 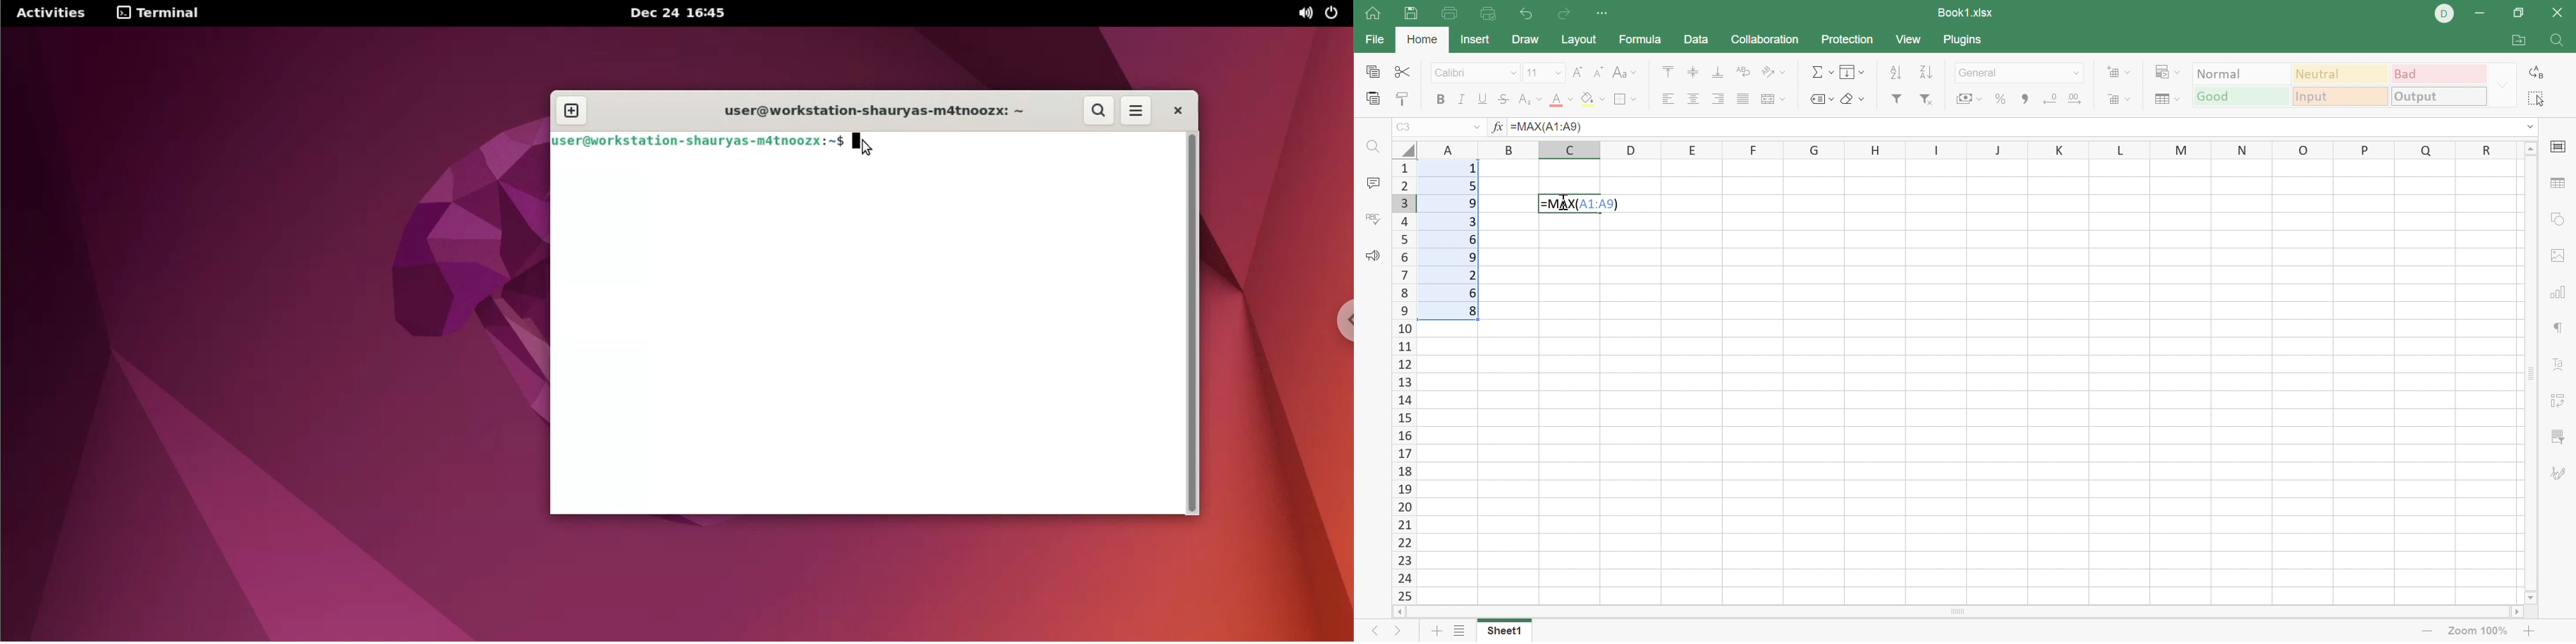 What do you see at coordinates (2445, 16) in the screenshot?
I see `DELL` at bounding box center [2445, 16].